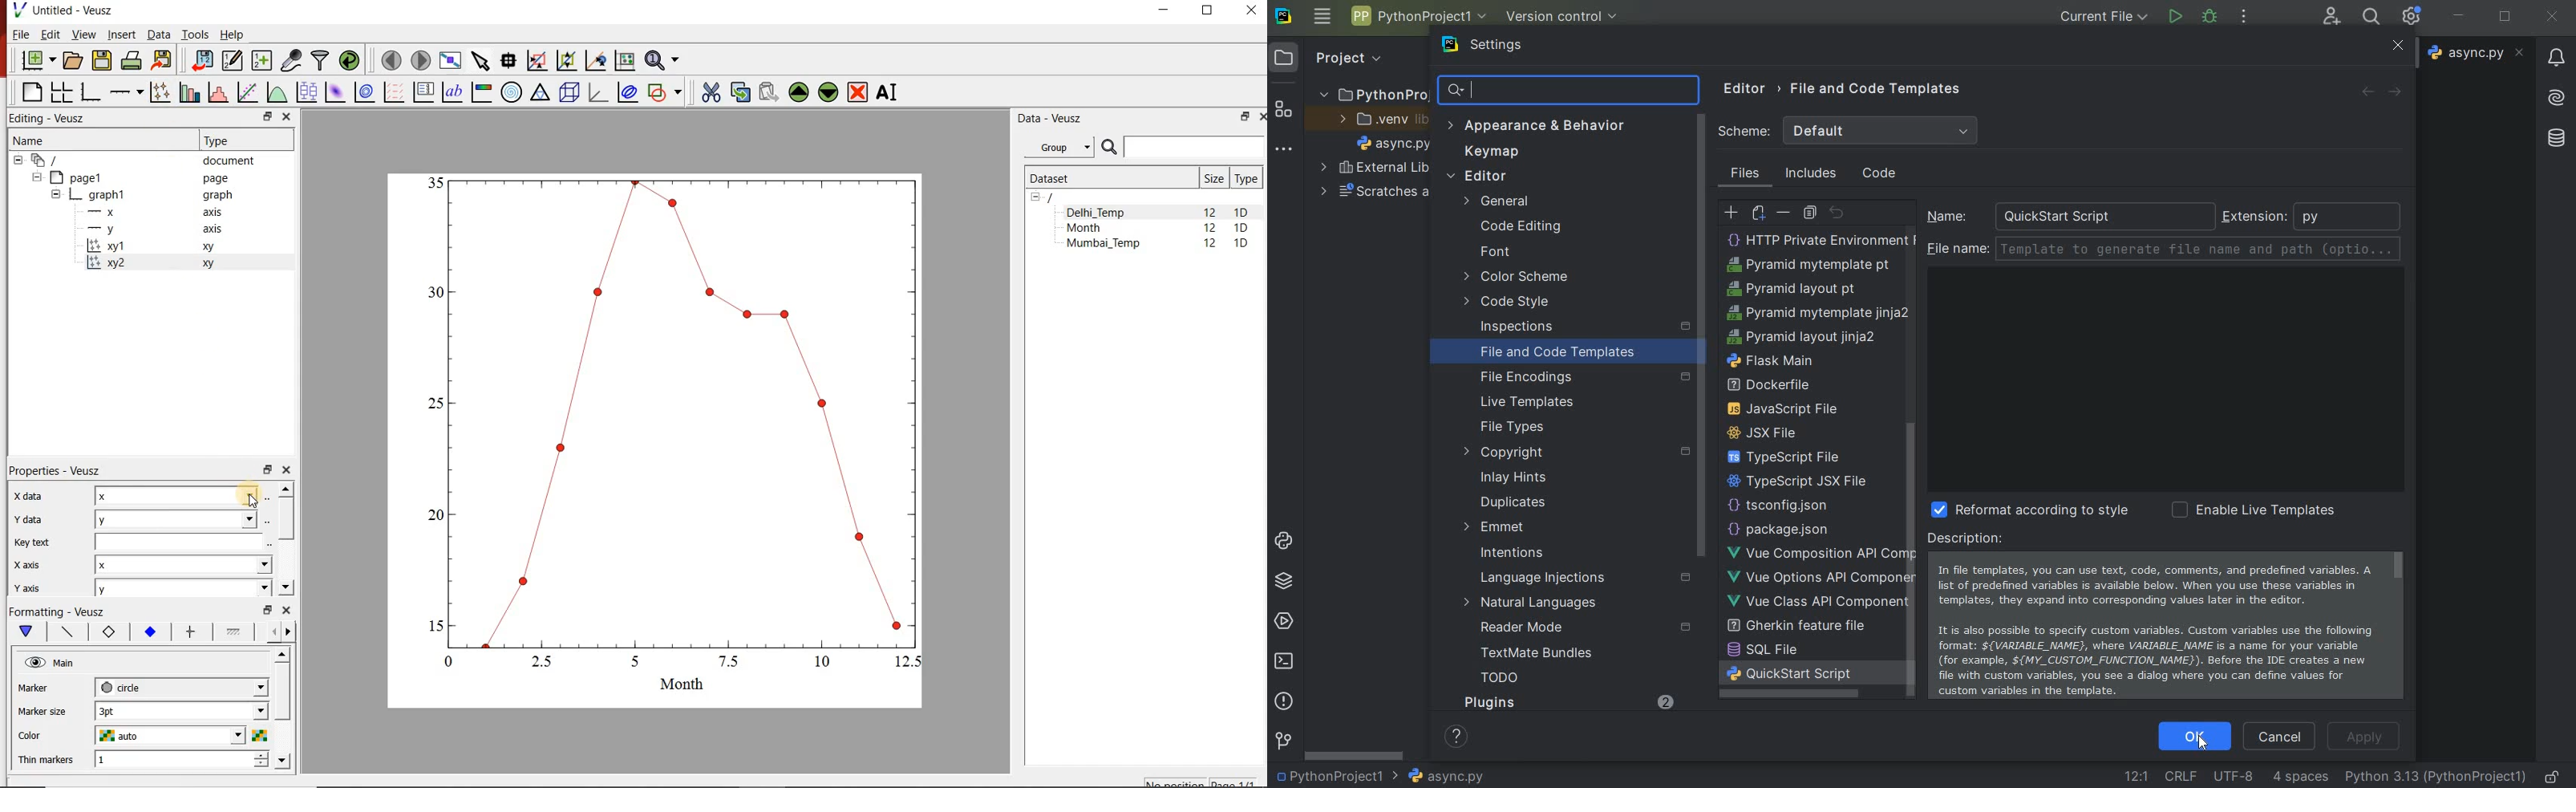 The image size is (2576, 812). I want to click on file name, so click(1392, 140).